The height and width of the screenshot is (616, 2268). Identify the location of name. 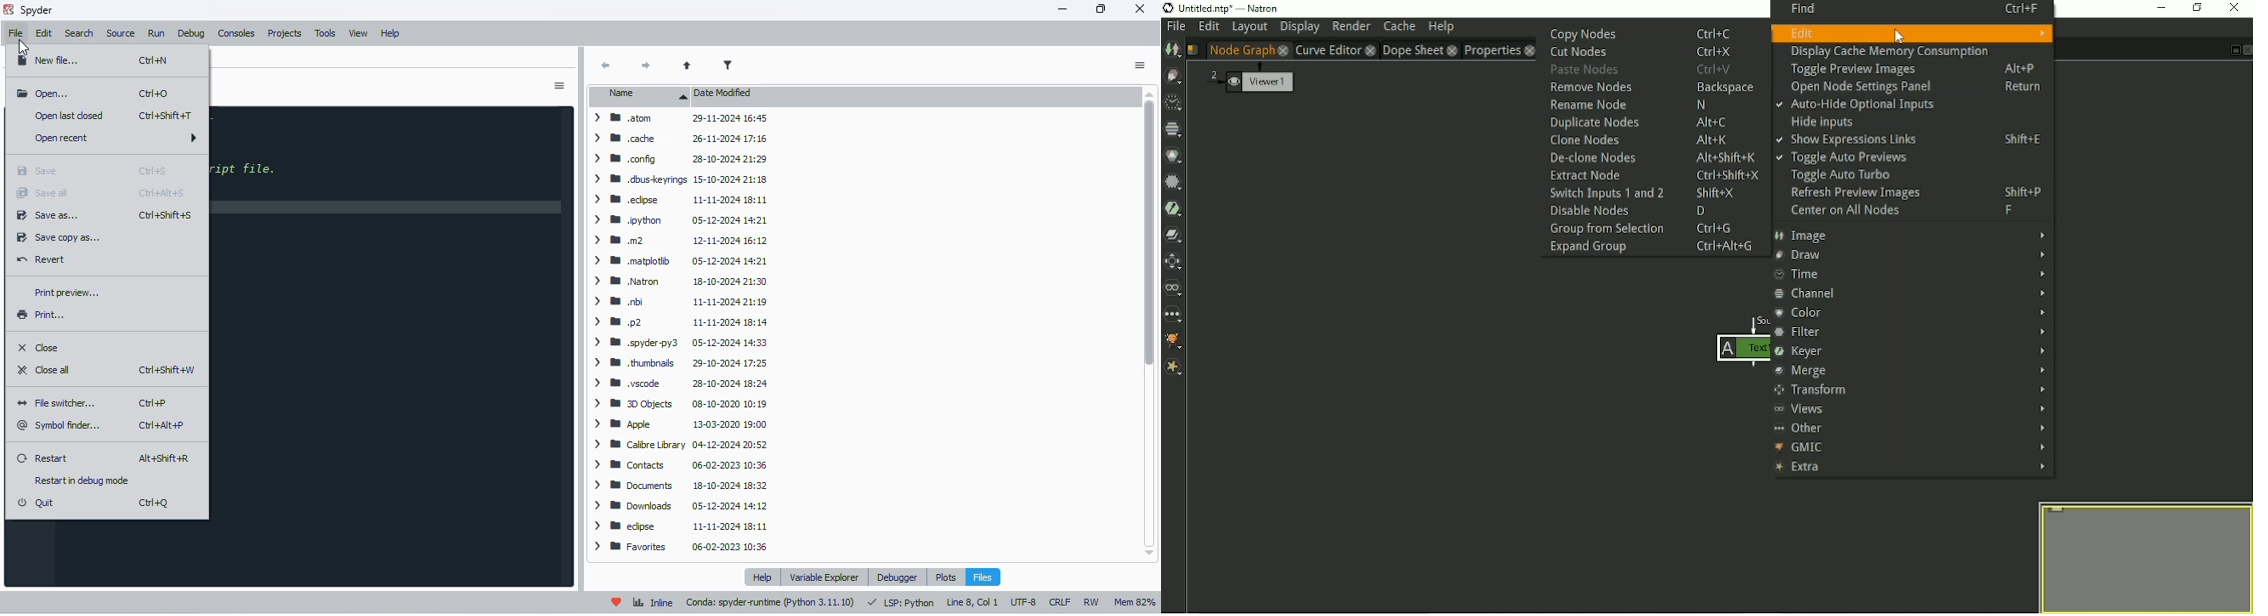
(640, 94).